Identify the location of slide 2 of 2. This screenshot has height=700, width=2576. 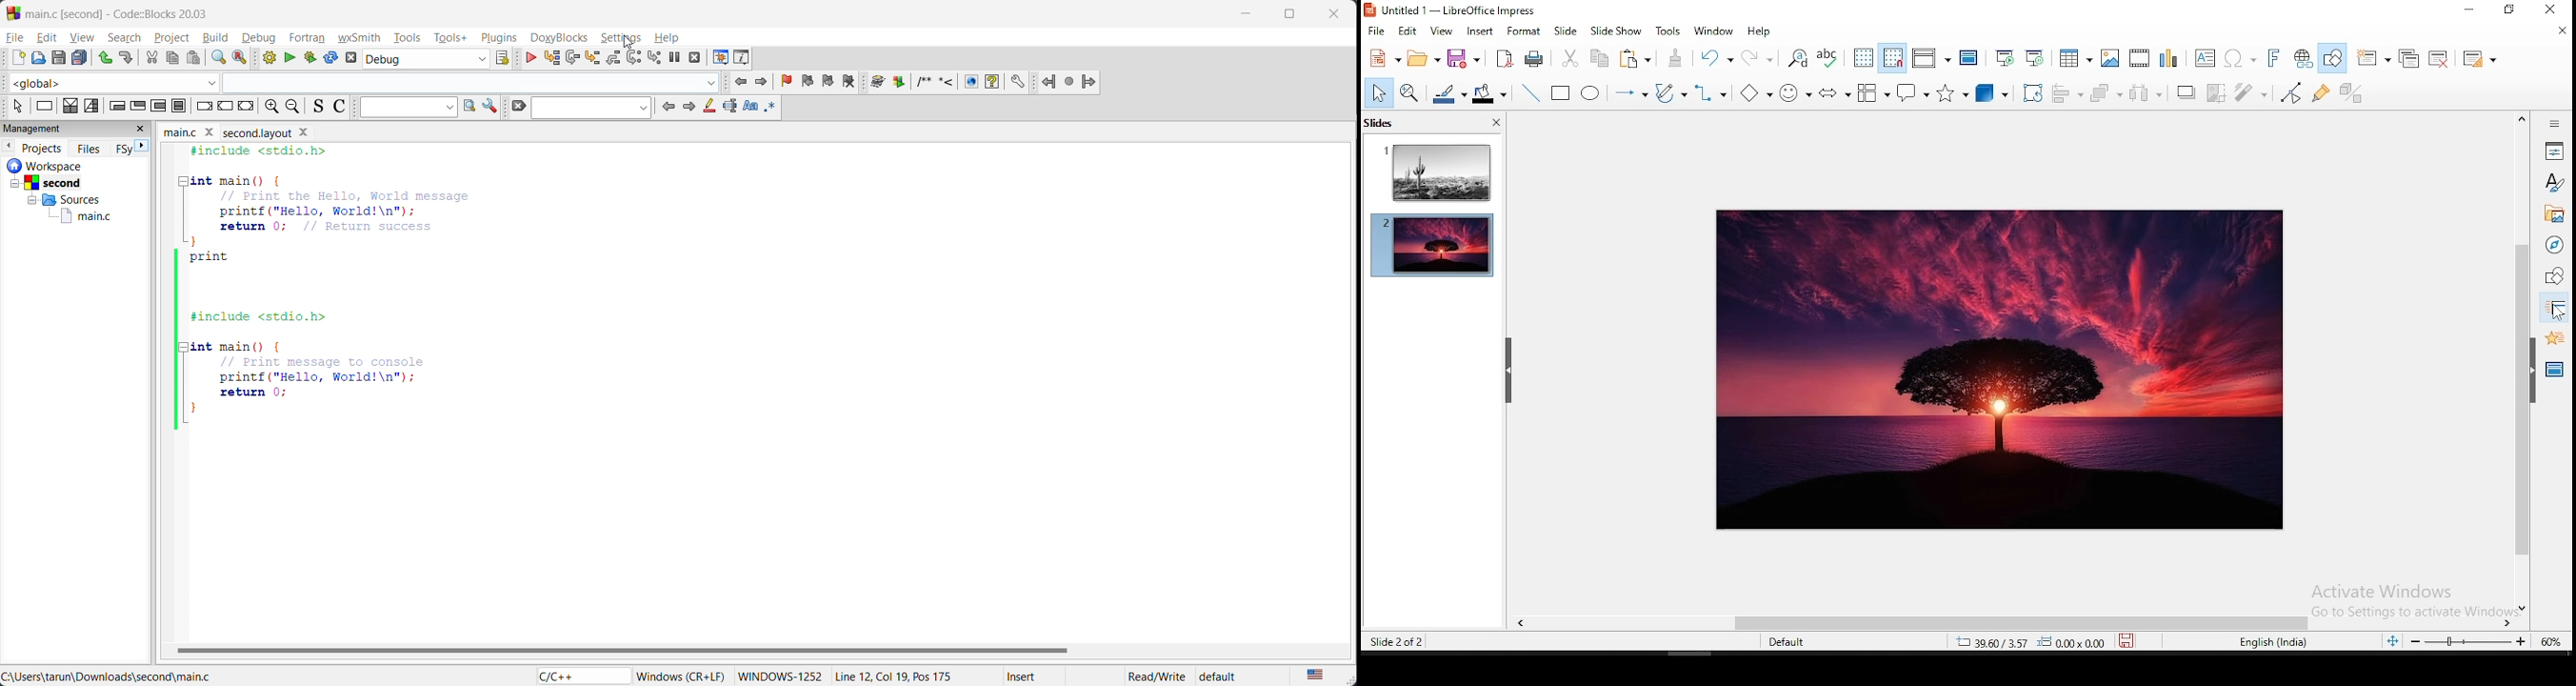
(1401, 644).